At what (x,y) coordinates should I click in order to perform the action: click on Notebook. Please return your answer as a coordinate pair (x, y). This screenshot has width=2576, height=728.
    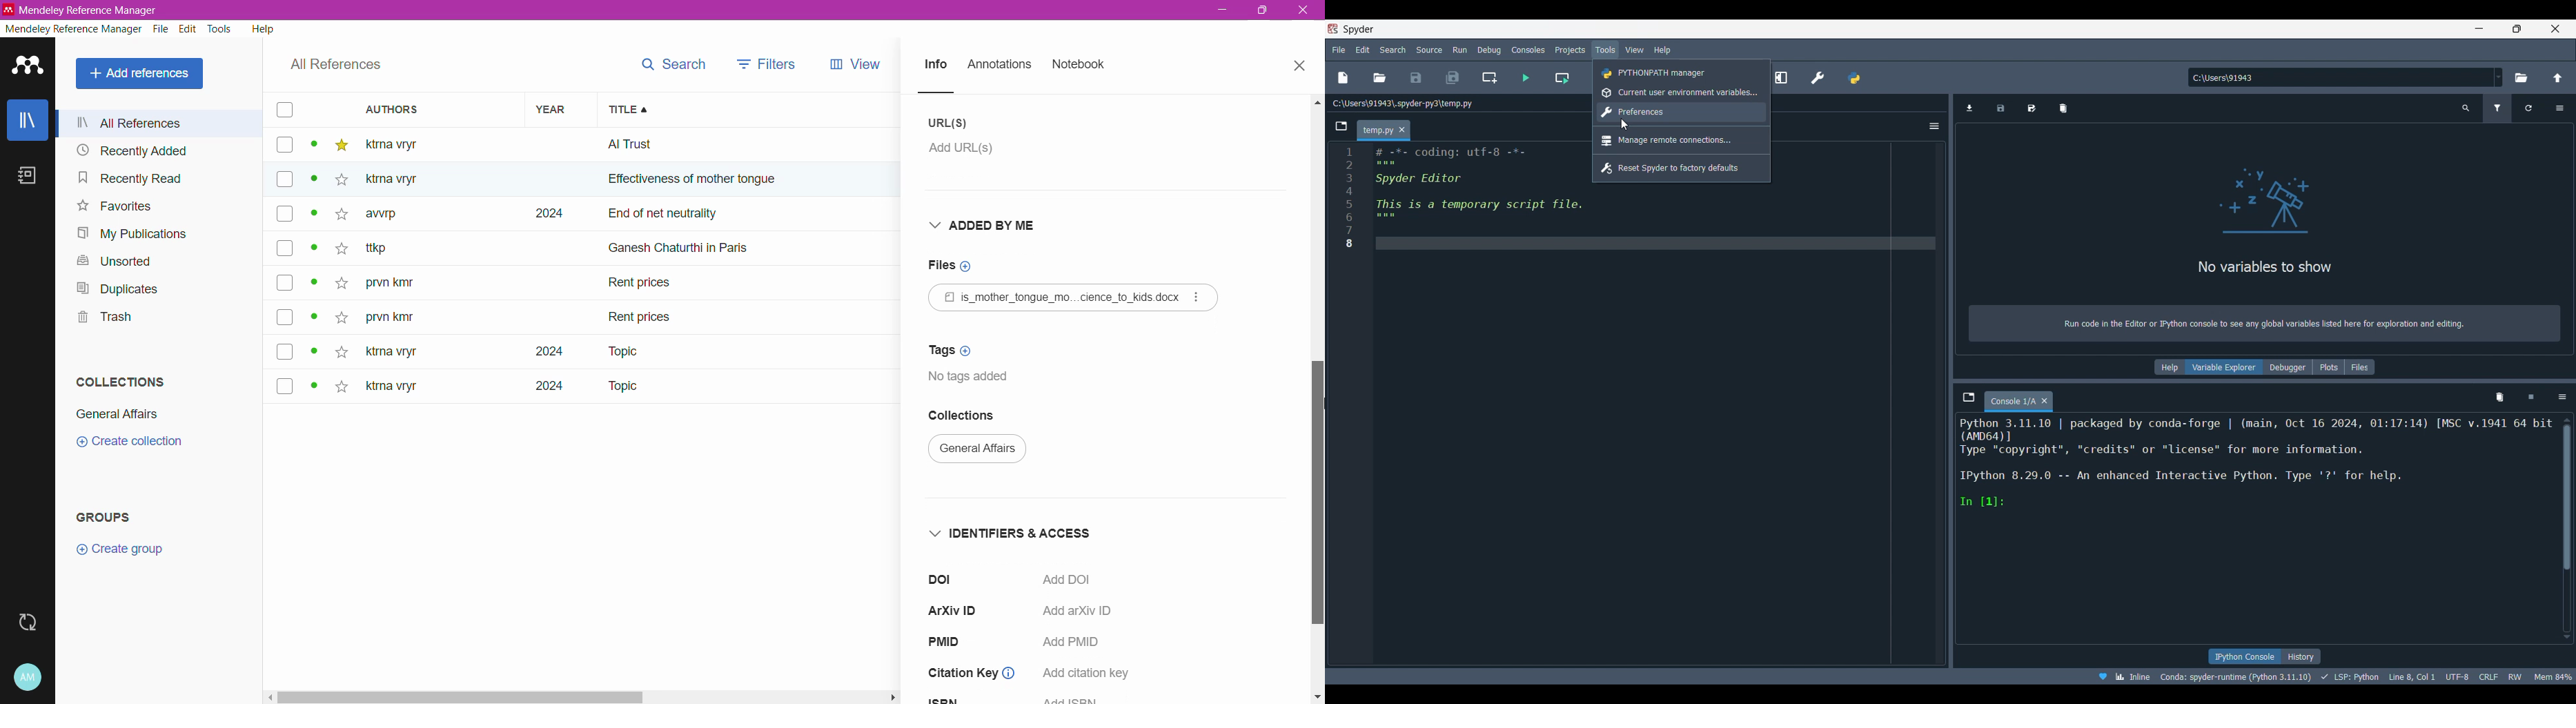
    Looking at the image, I should click on (28, 175).